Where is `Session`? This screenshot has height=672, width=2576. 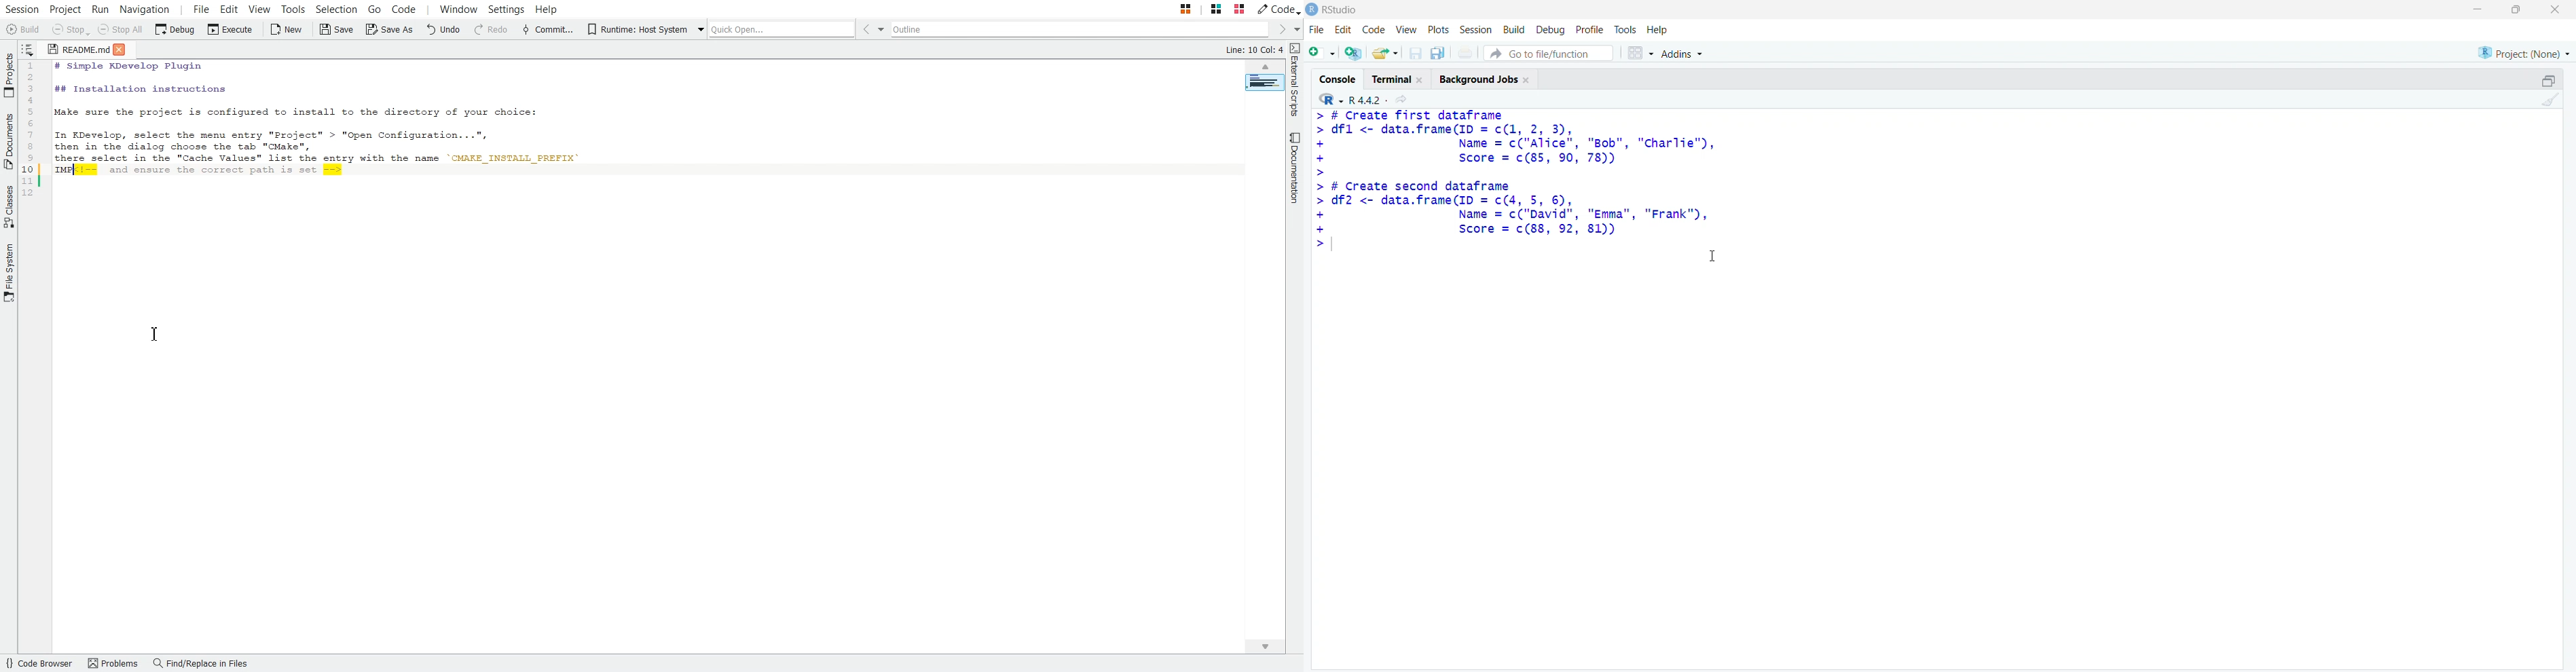
Session is located at coordinates (1476, 30).